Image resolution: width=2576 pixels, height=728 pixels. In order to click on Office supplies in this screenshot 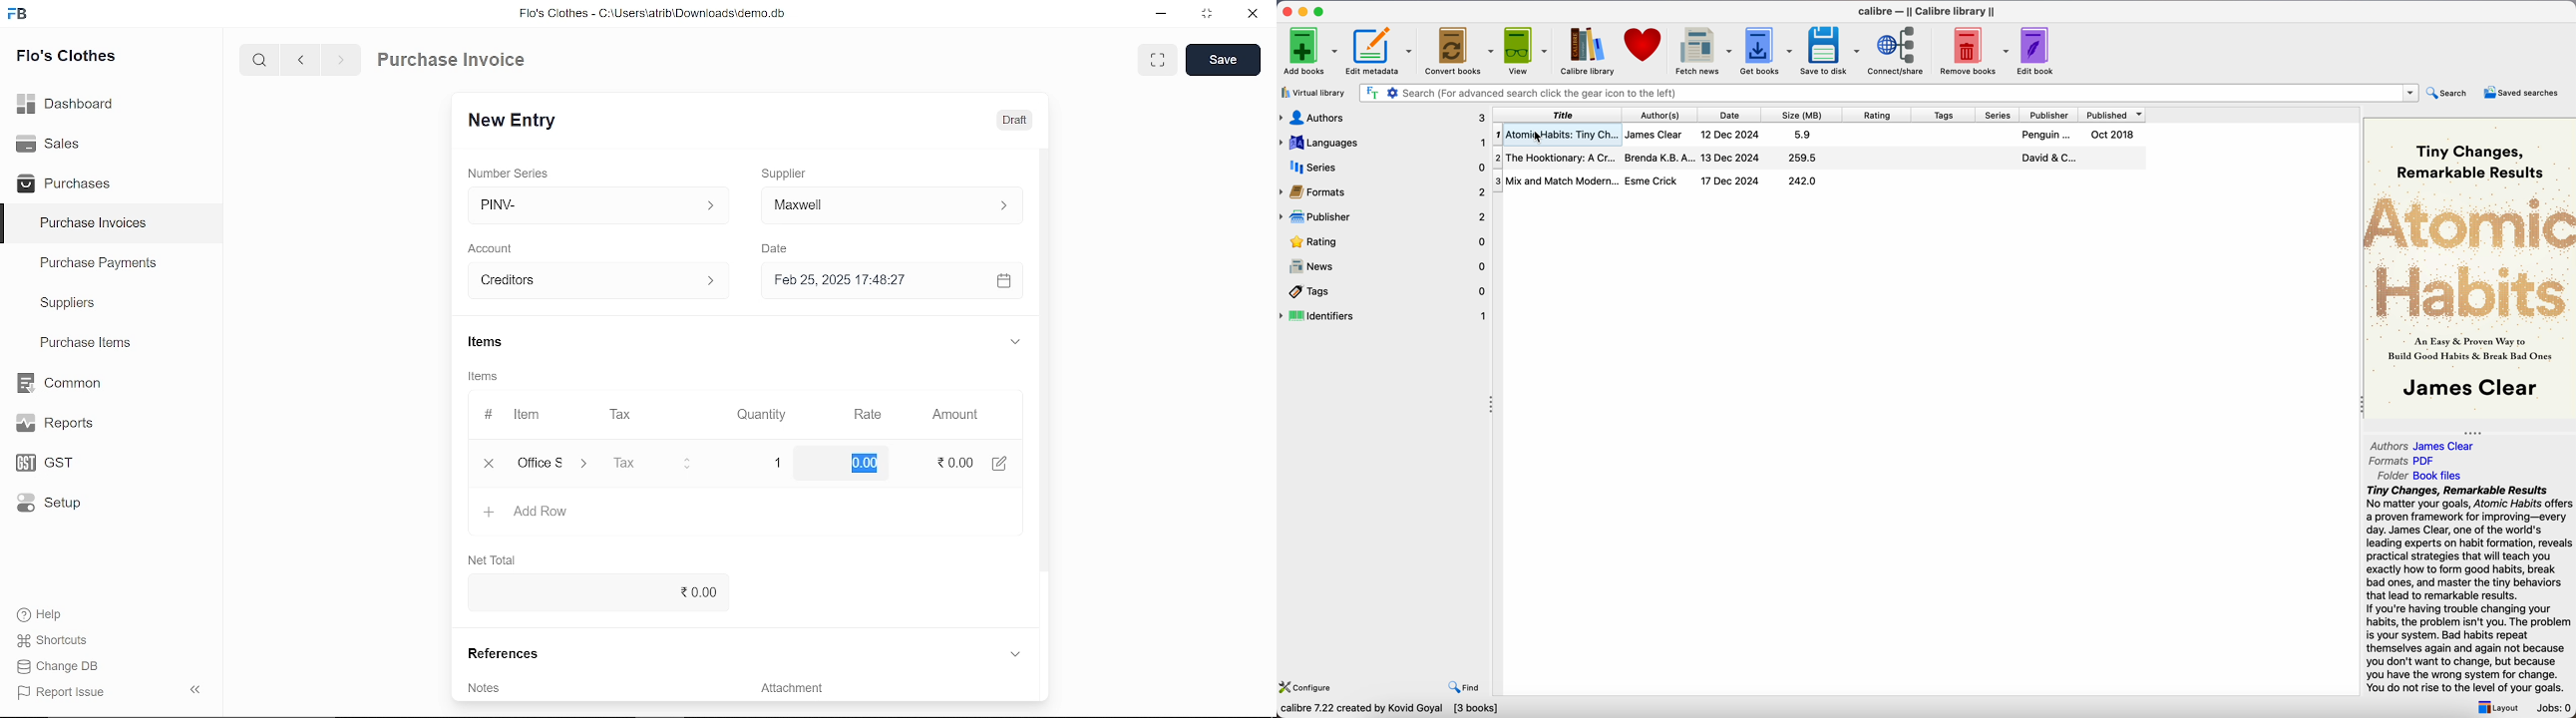, I will do `click(555, 464)`.